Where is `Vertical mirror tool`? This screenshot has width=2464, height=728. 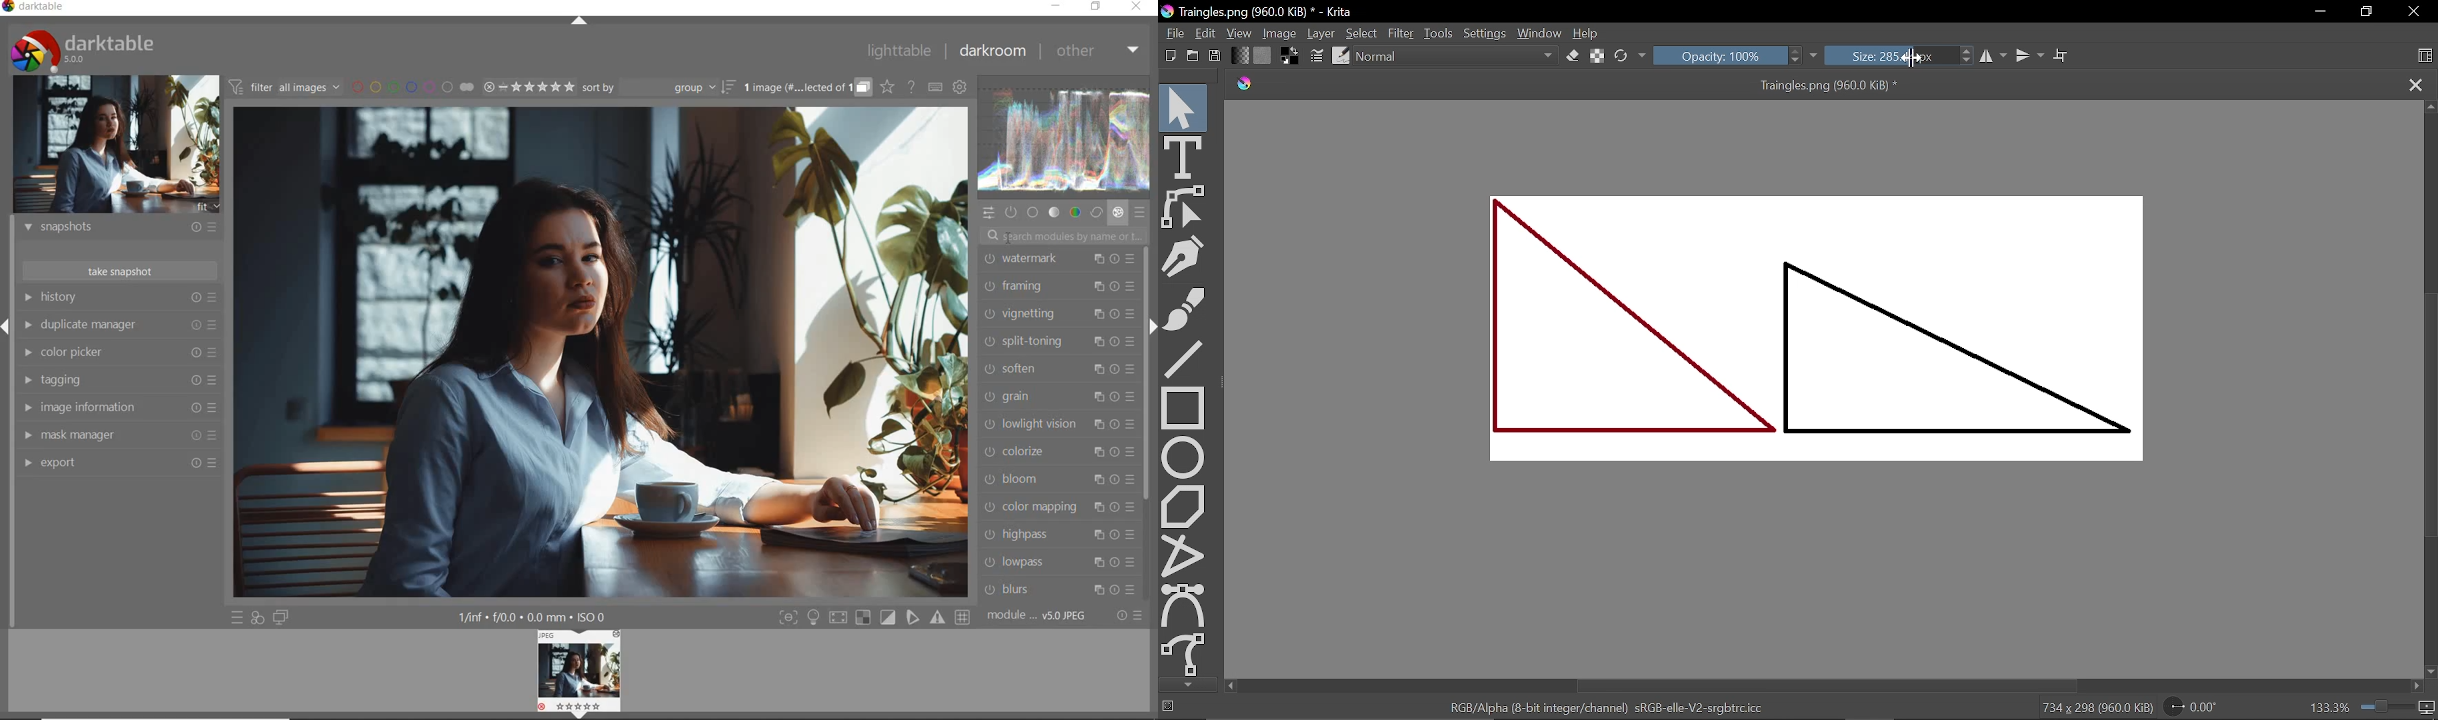
Vertical mirror tool is located at coordinates (2031, 57).